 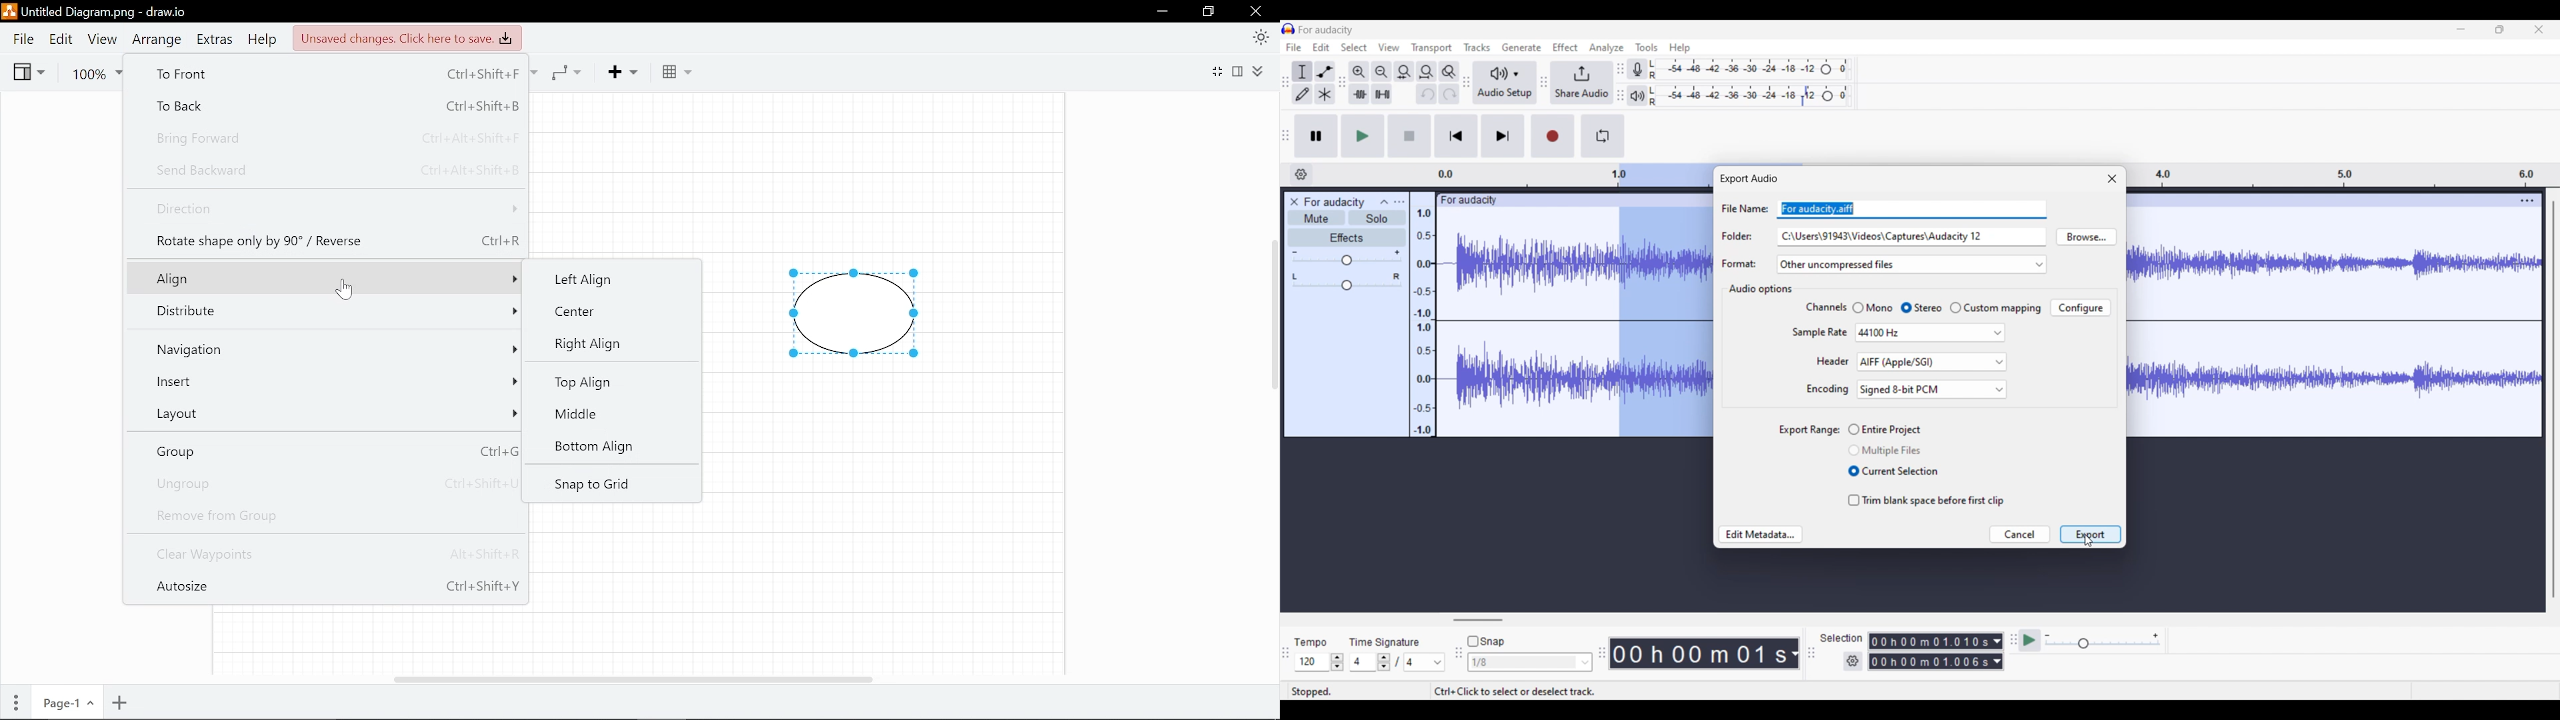 I want to click on Duration measurement options, so click(x=1794, y=653).